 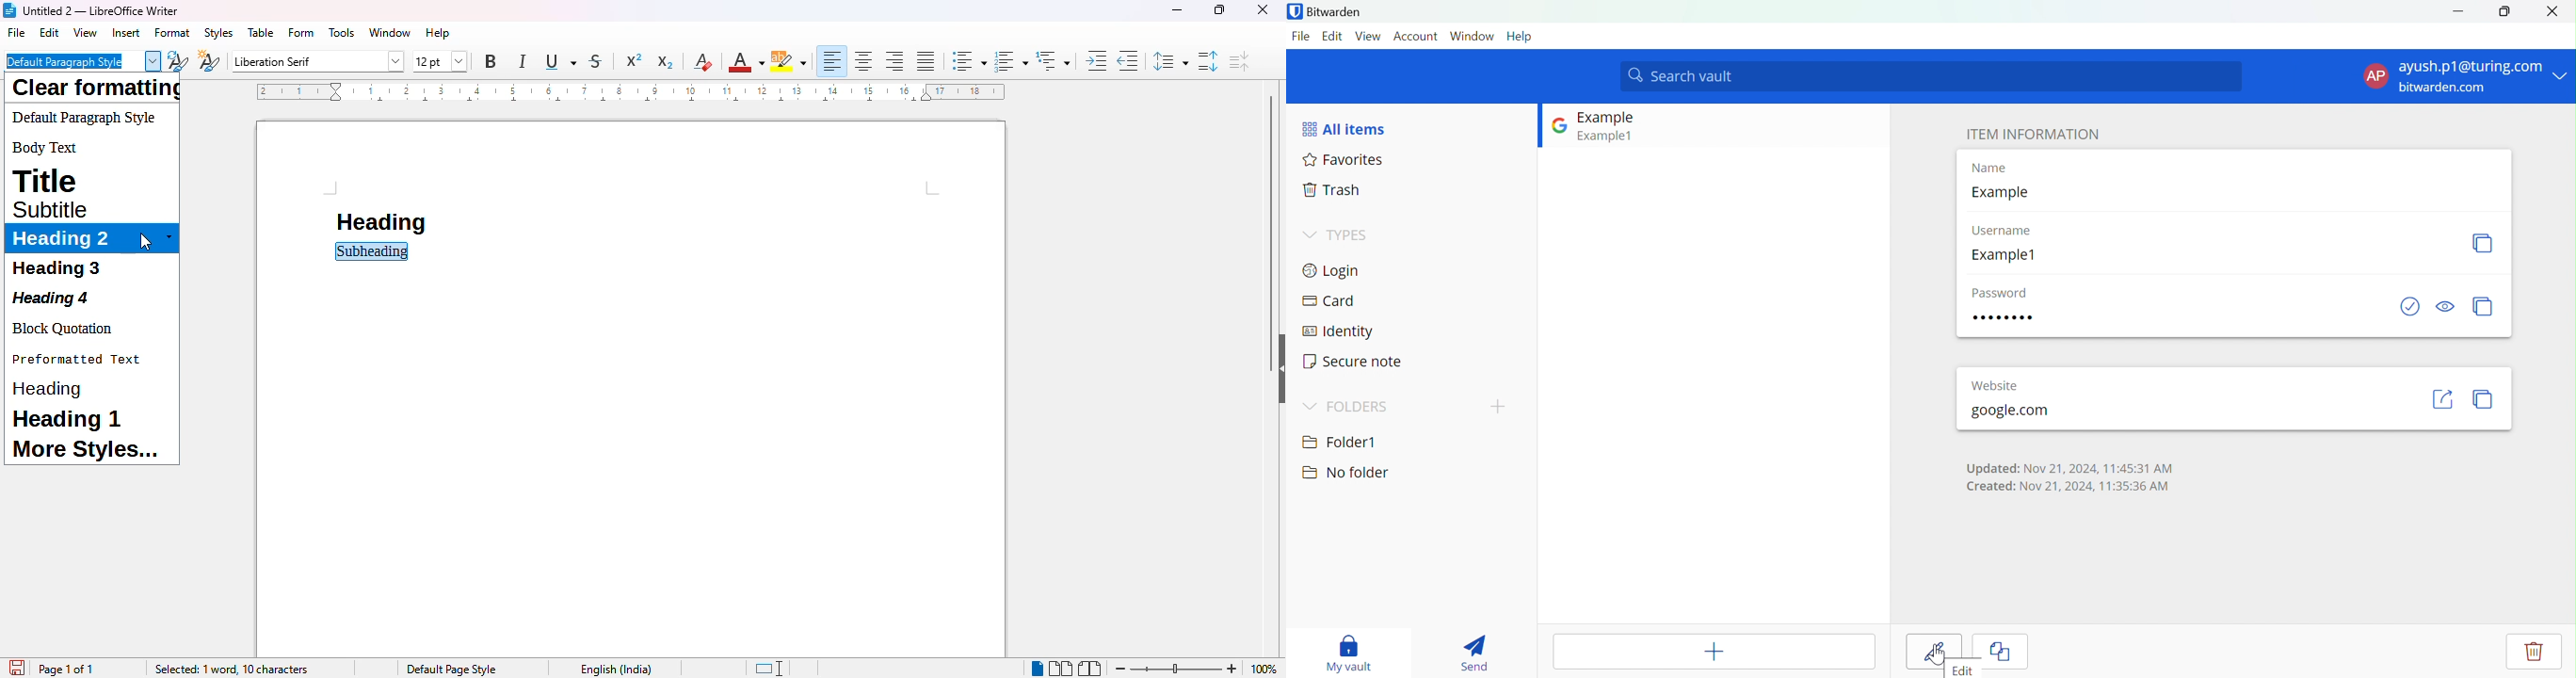 I want to click on selected: 1 word, 10 characters, so click(x=232, y=670).